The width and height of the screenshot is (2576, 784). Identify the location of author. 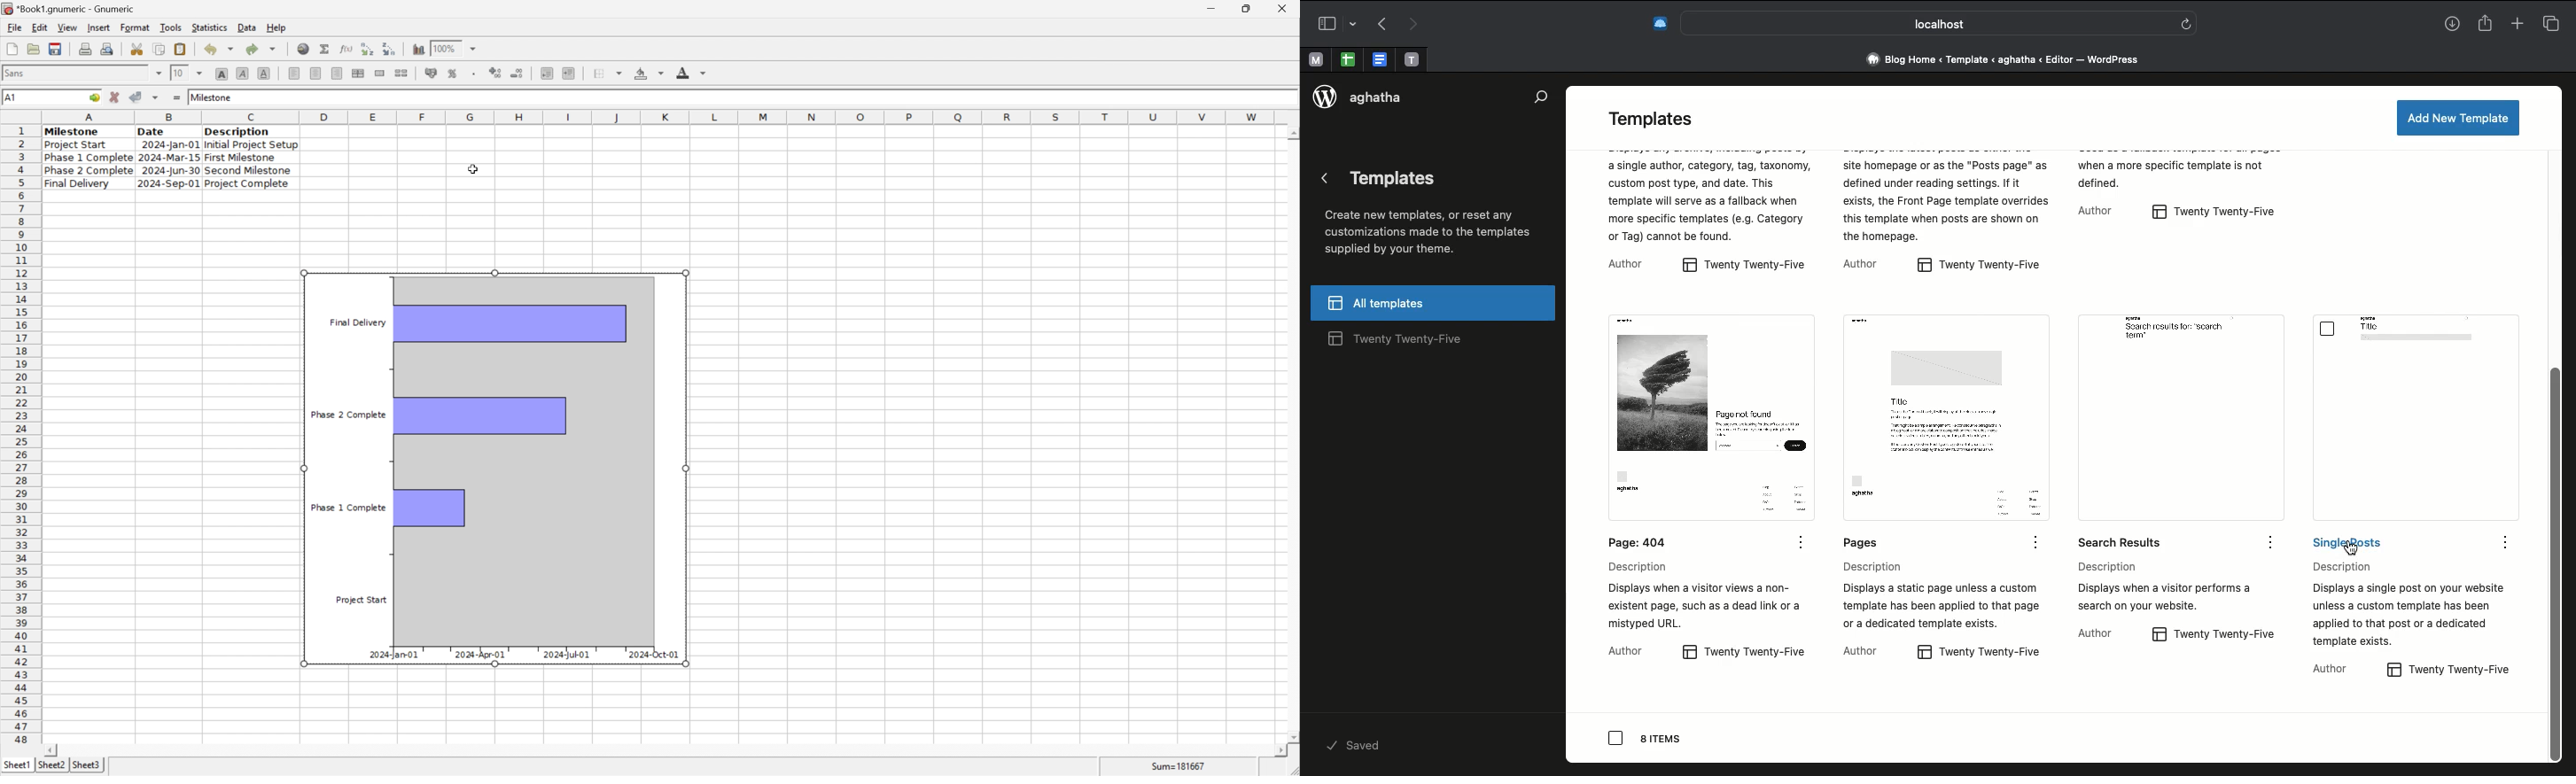
(2101, 213).